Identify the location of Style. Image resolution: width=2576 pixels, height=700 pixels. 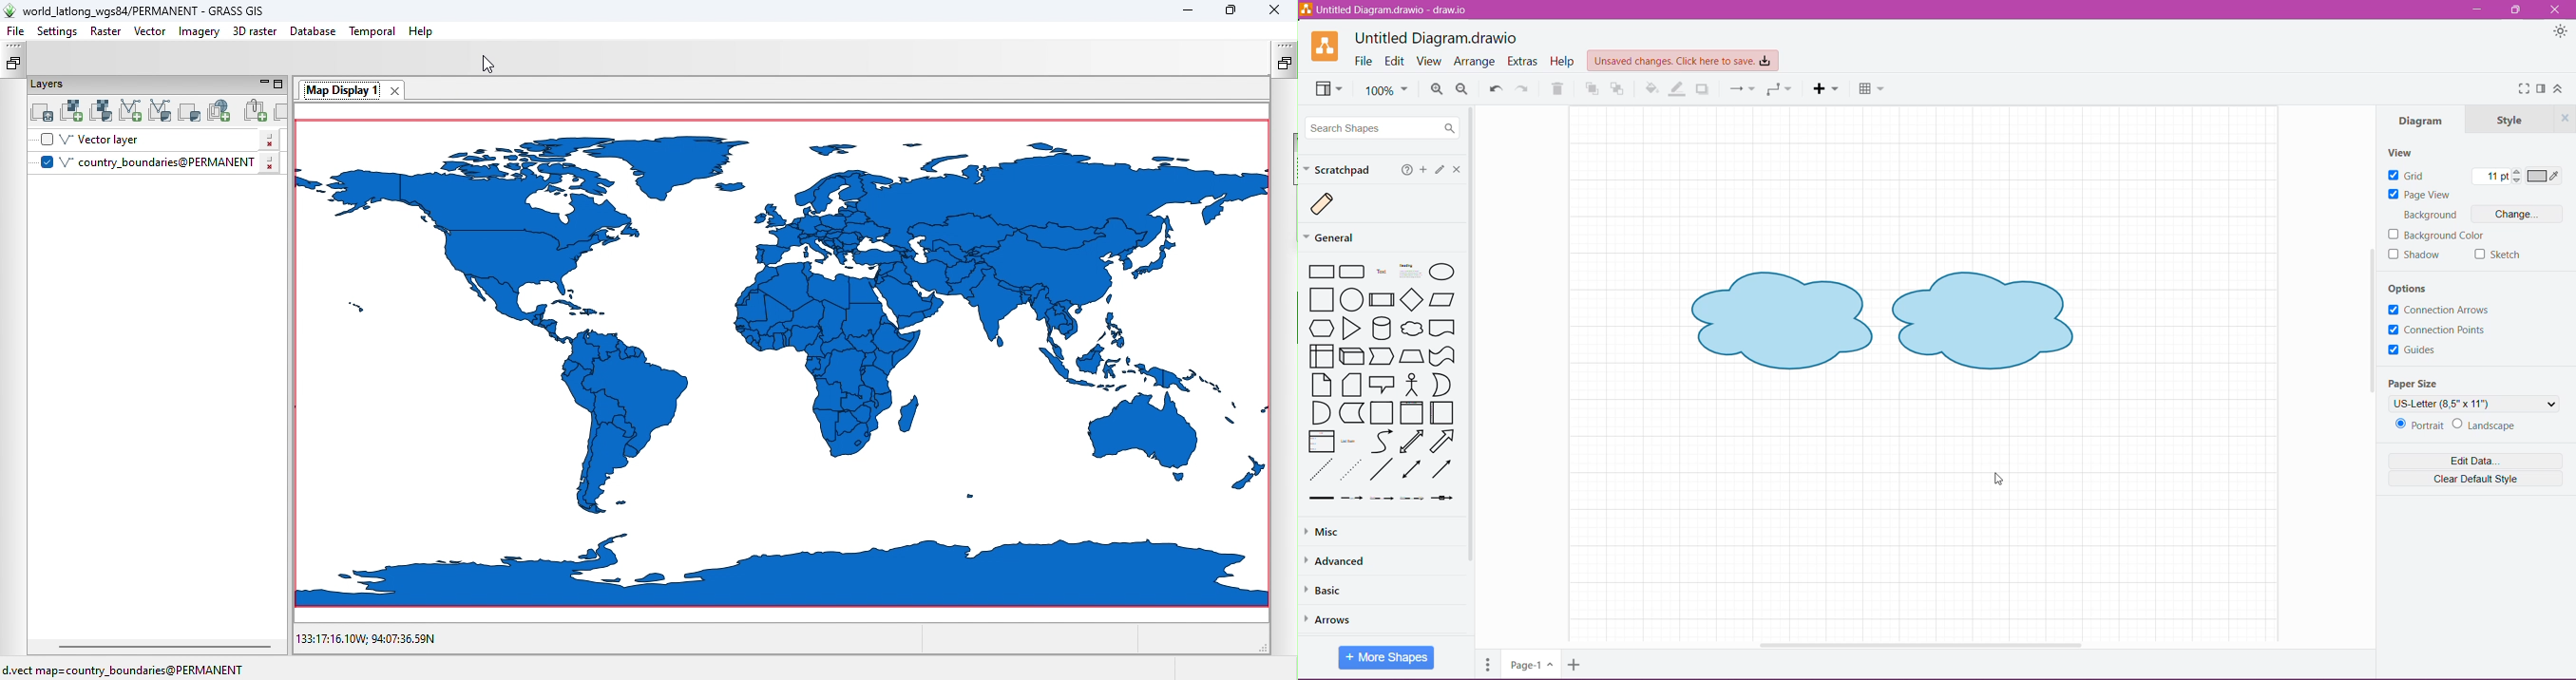
(2506, 118).